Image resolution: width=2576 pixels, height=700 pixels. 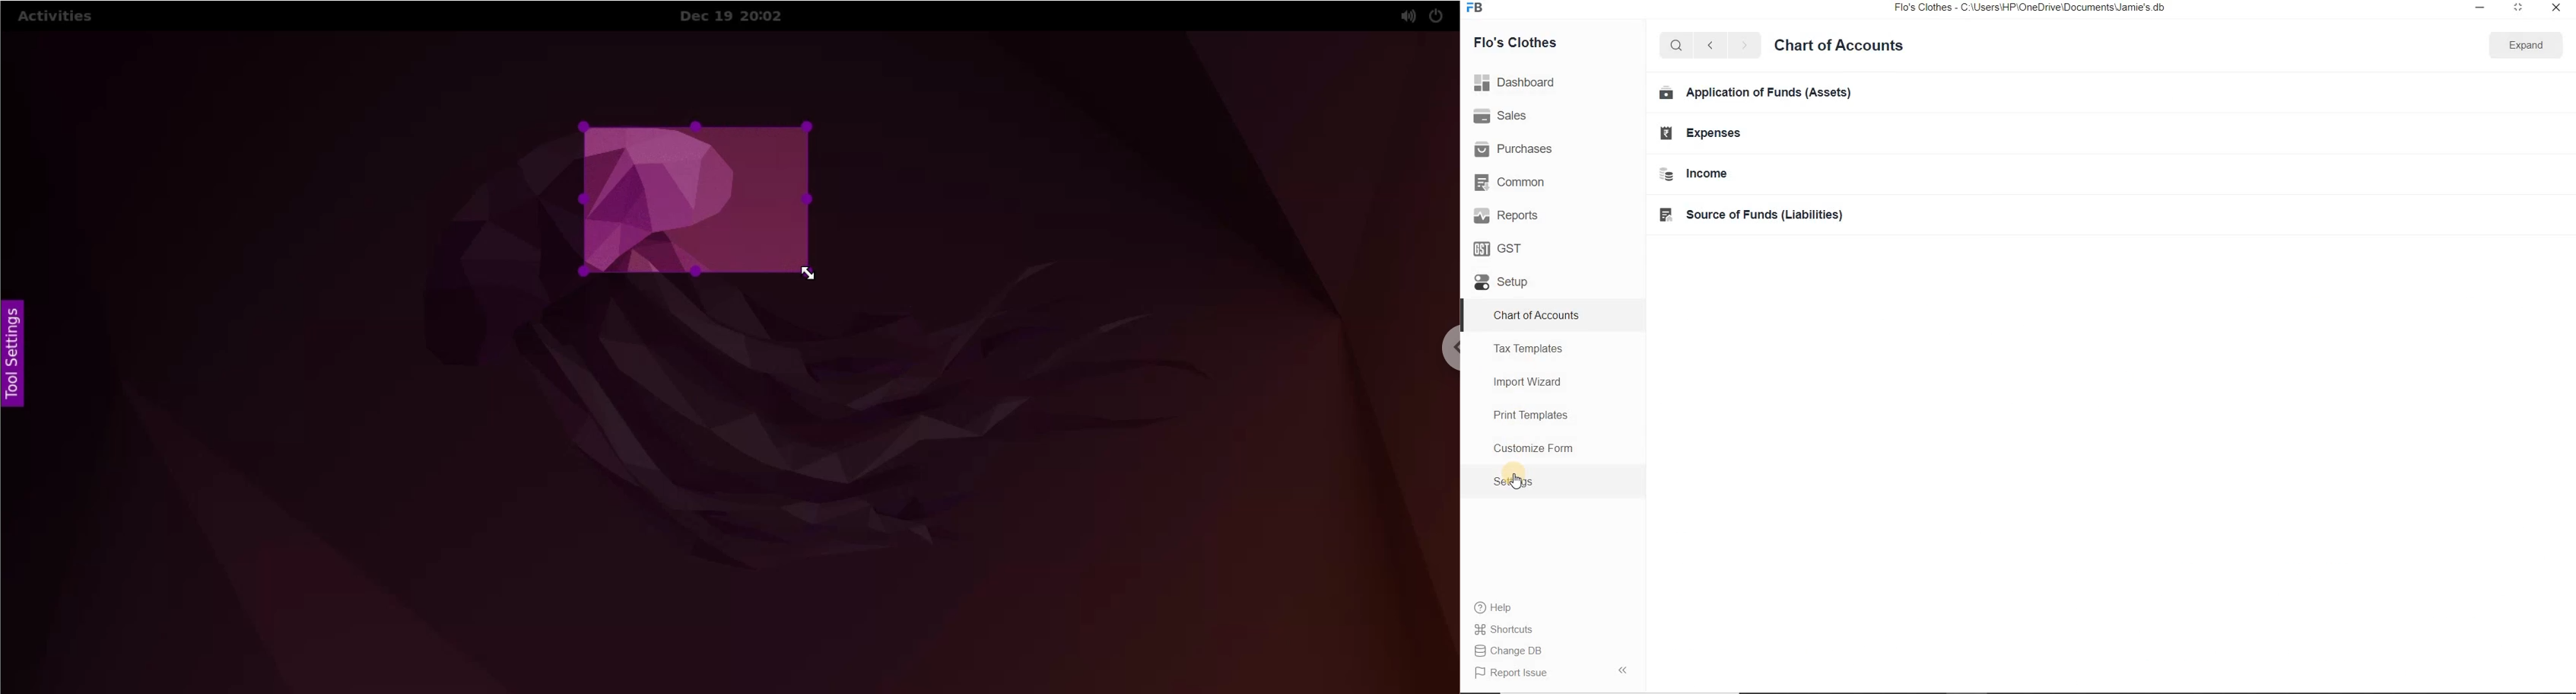 I want to click on Close, so click(x=2557, y=7).